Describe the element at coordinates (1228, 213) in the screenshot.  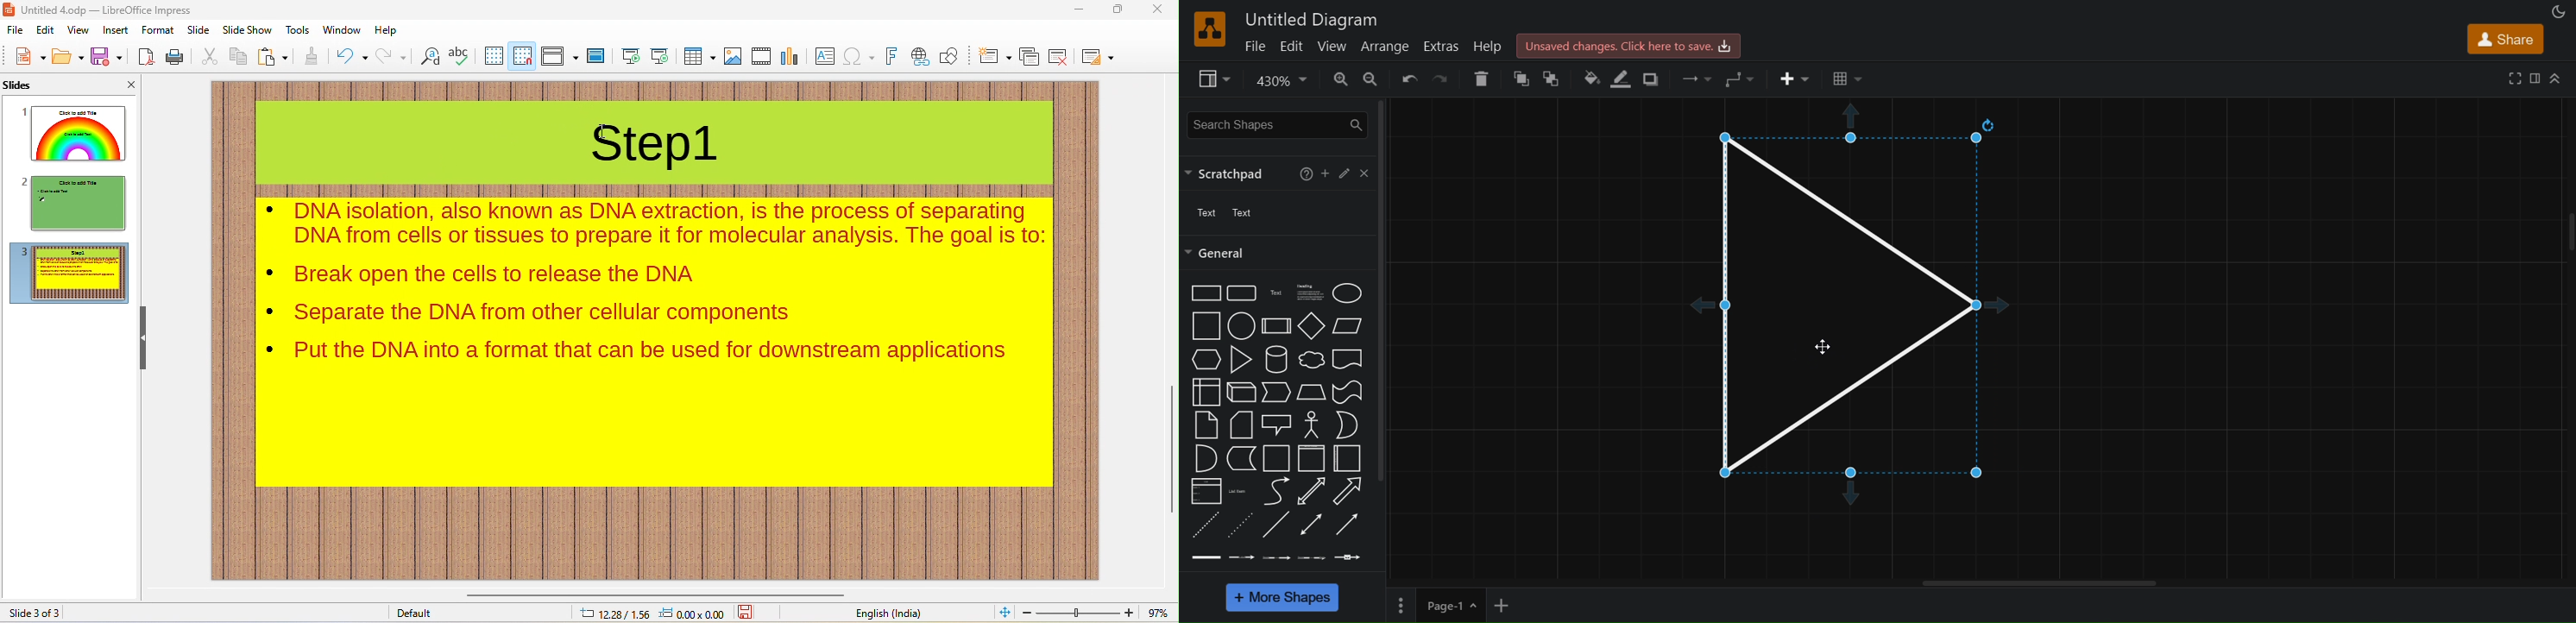
I see `text ` at that location.